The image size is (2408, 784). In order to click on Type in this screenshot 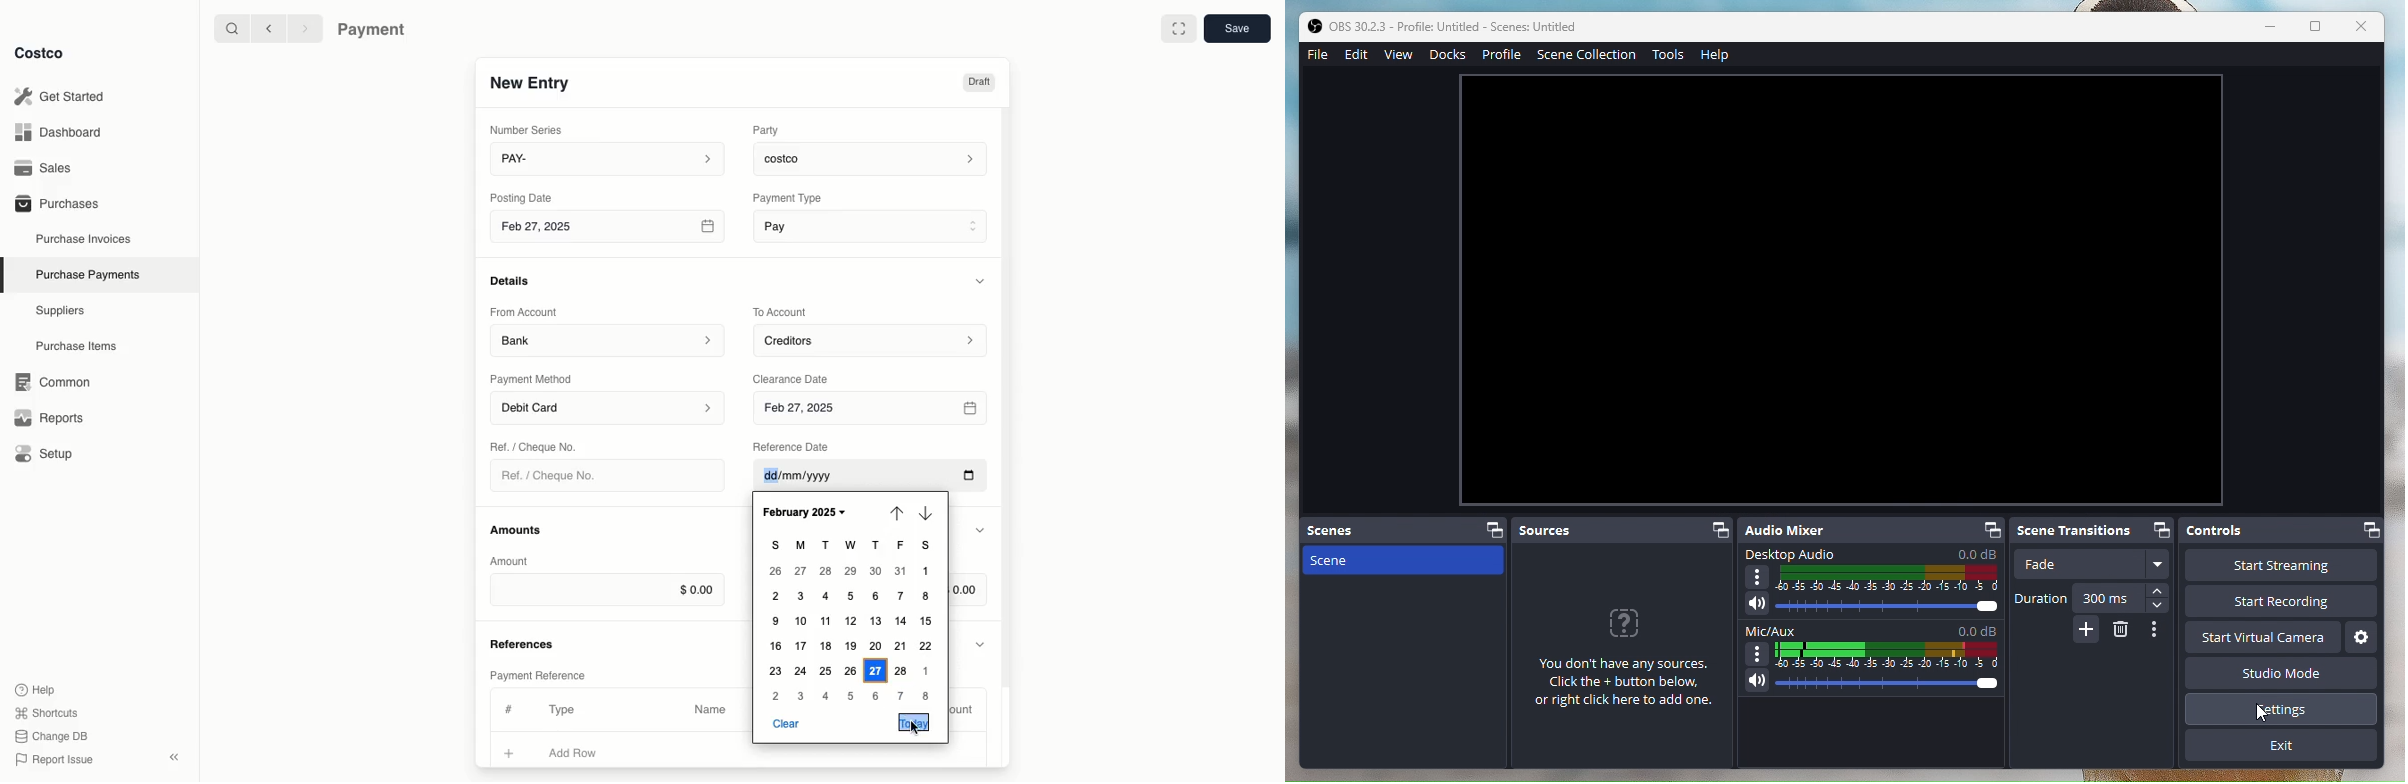, I will do `click(566, 710)`.